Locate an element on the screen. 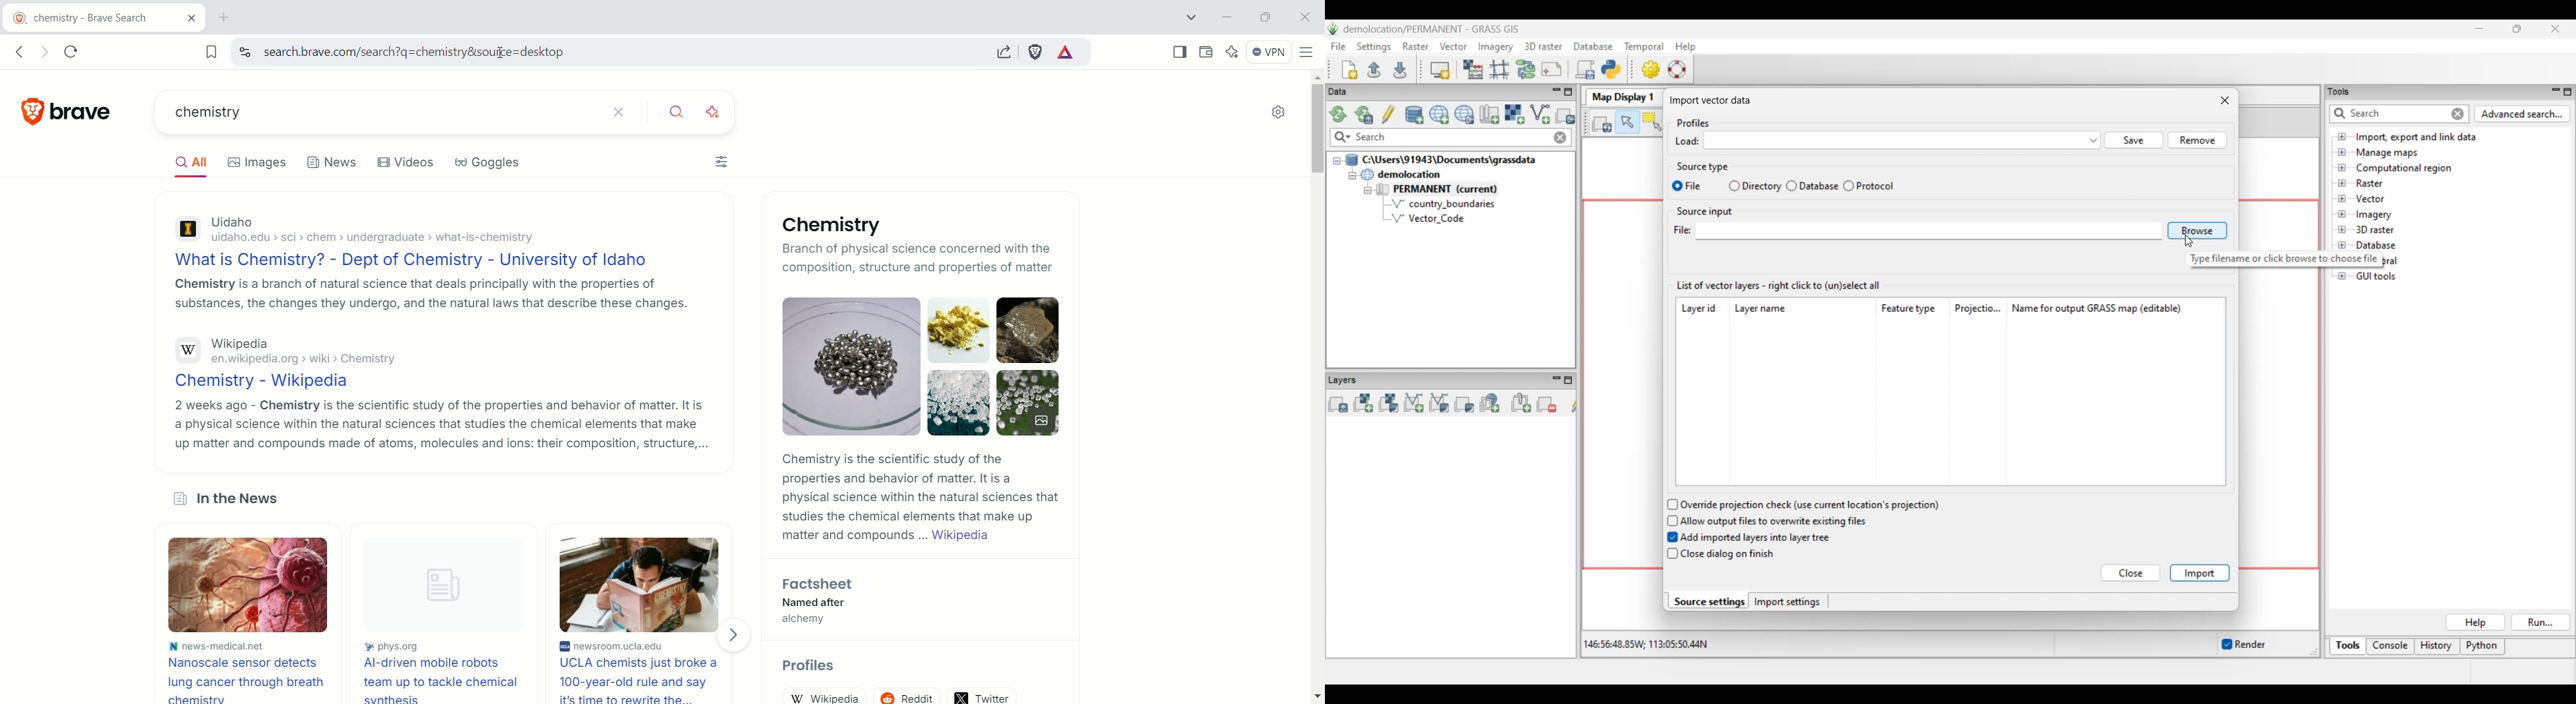  vertical scroll bar is located at coordinates (1317, 387).